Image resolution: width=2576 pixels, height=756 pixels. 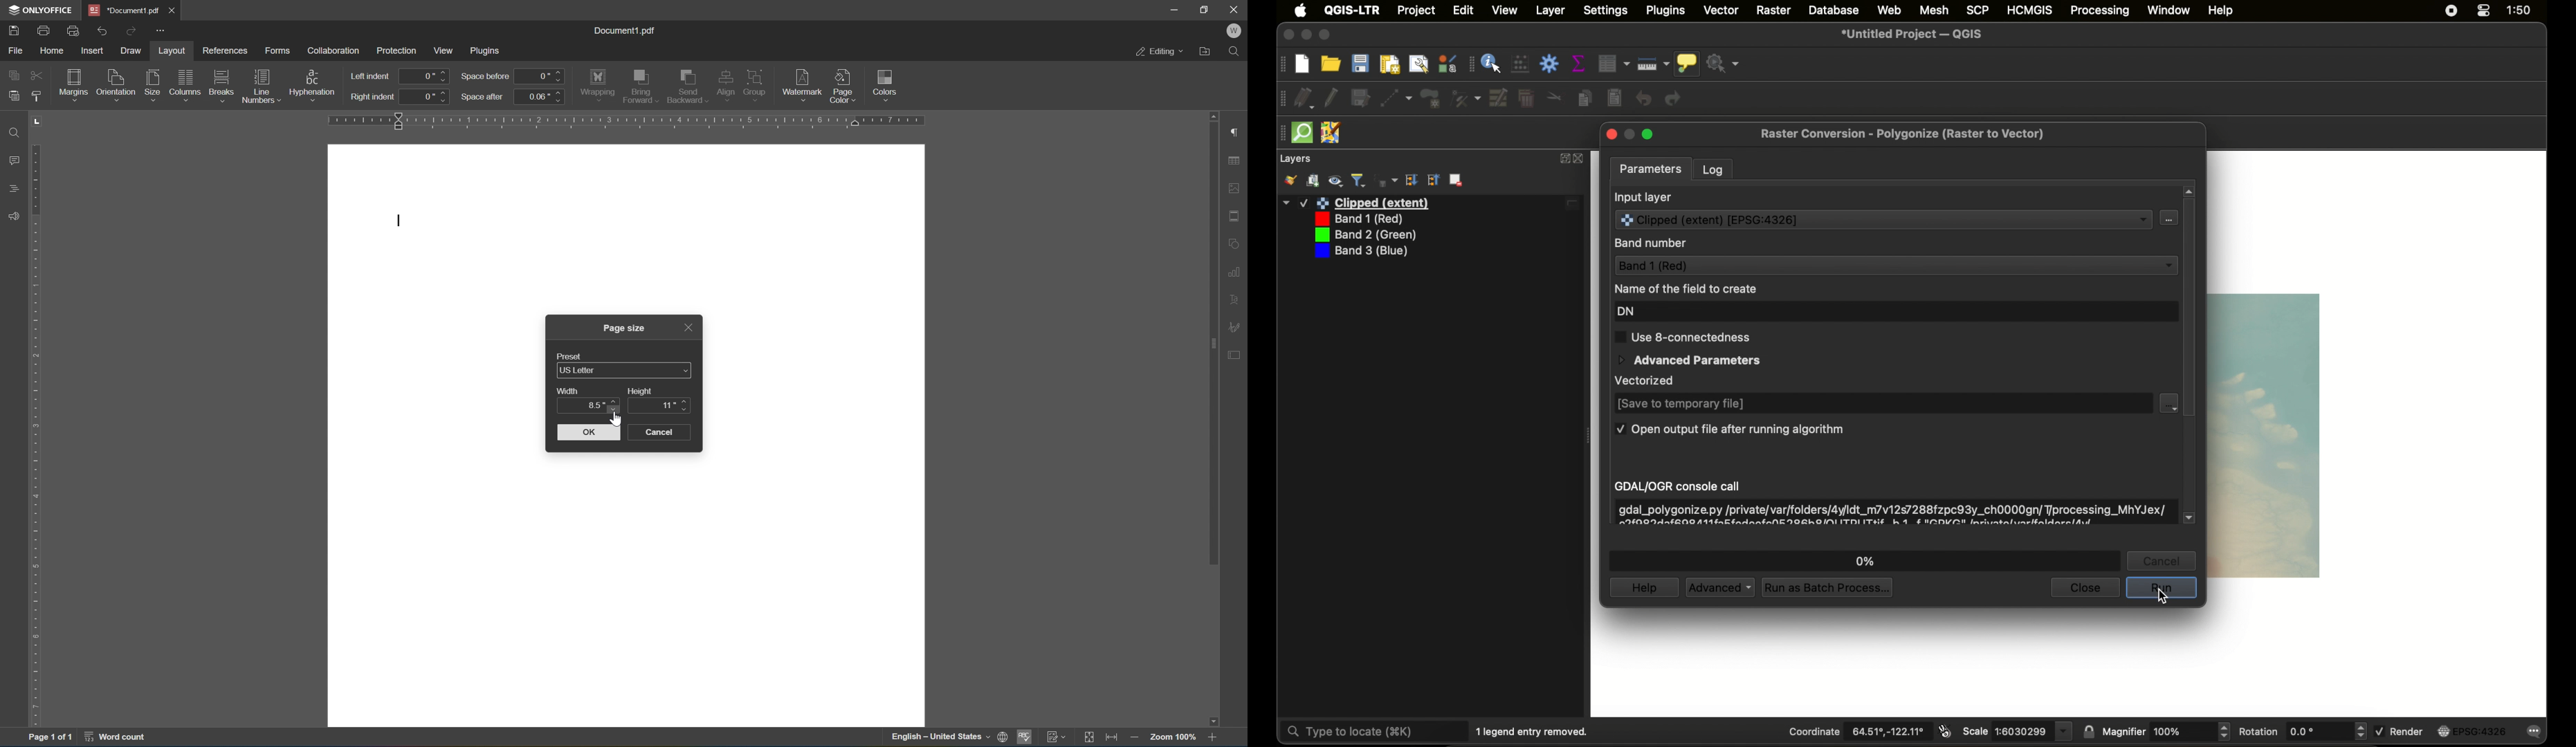 What do you see at coordinates (1774, 11) in the screenshot?
I see `raster` at bounding box center [1774, 11].